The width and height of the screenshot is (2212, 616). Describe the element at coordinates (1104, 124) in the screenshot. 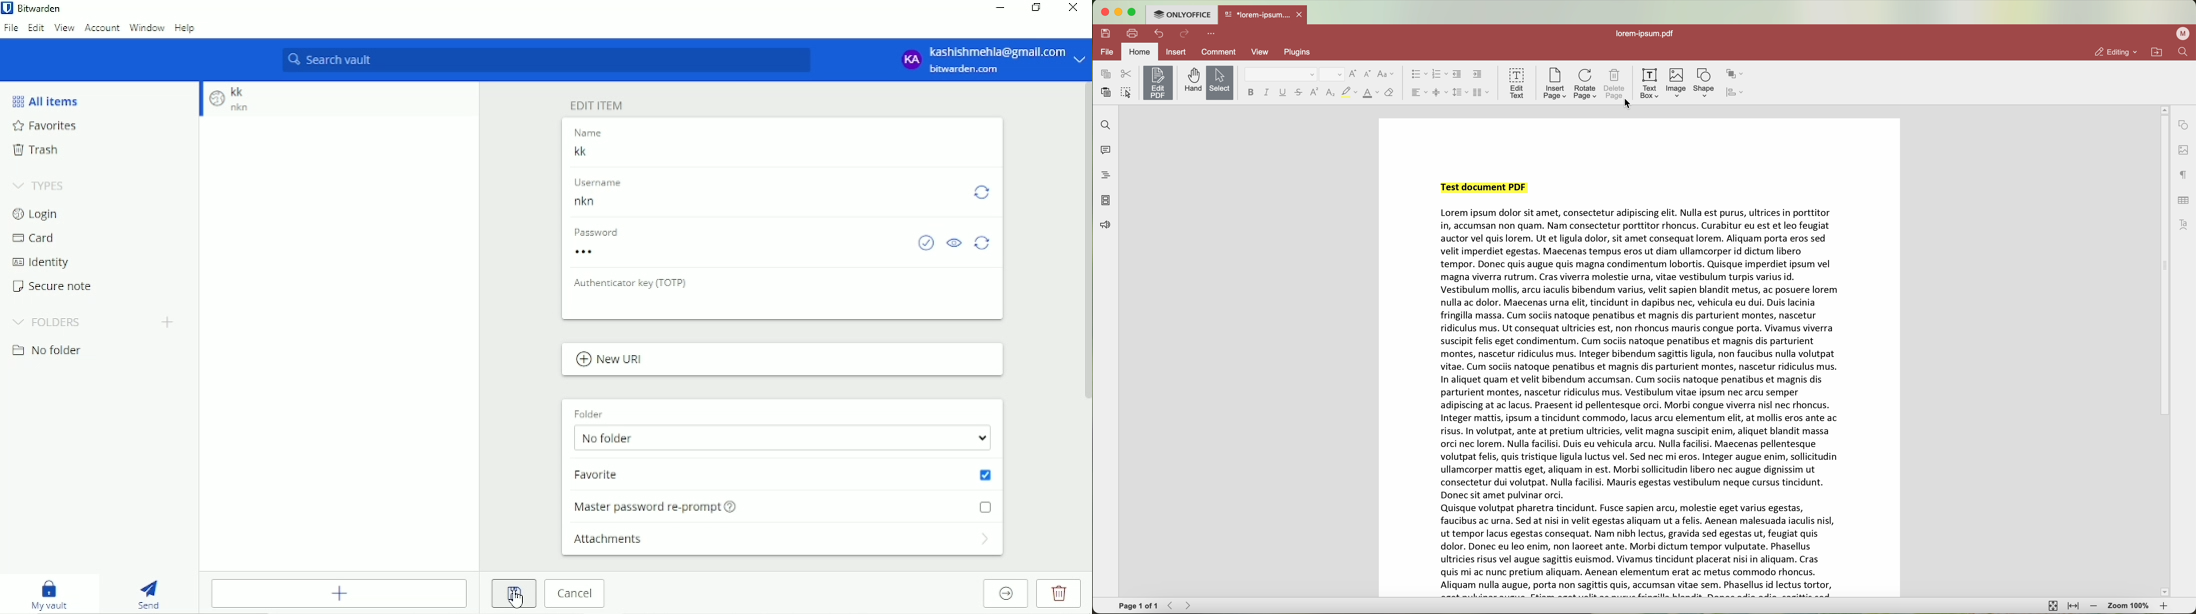

I see `find` at that location.